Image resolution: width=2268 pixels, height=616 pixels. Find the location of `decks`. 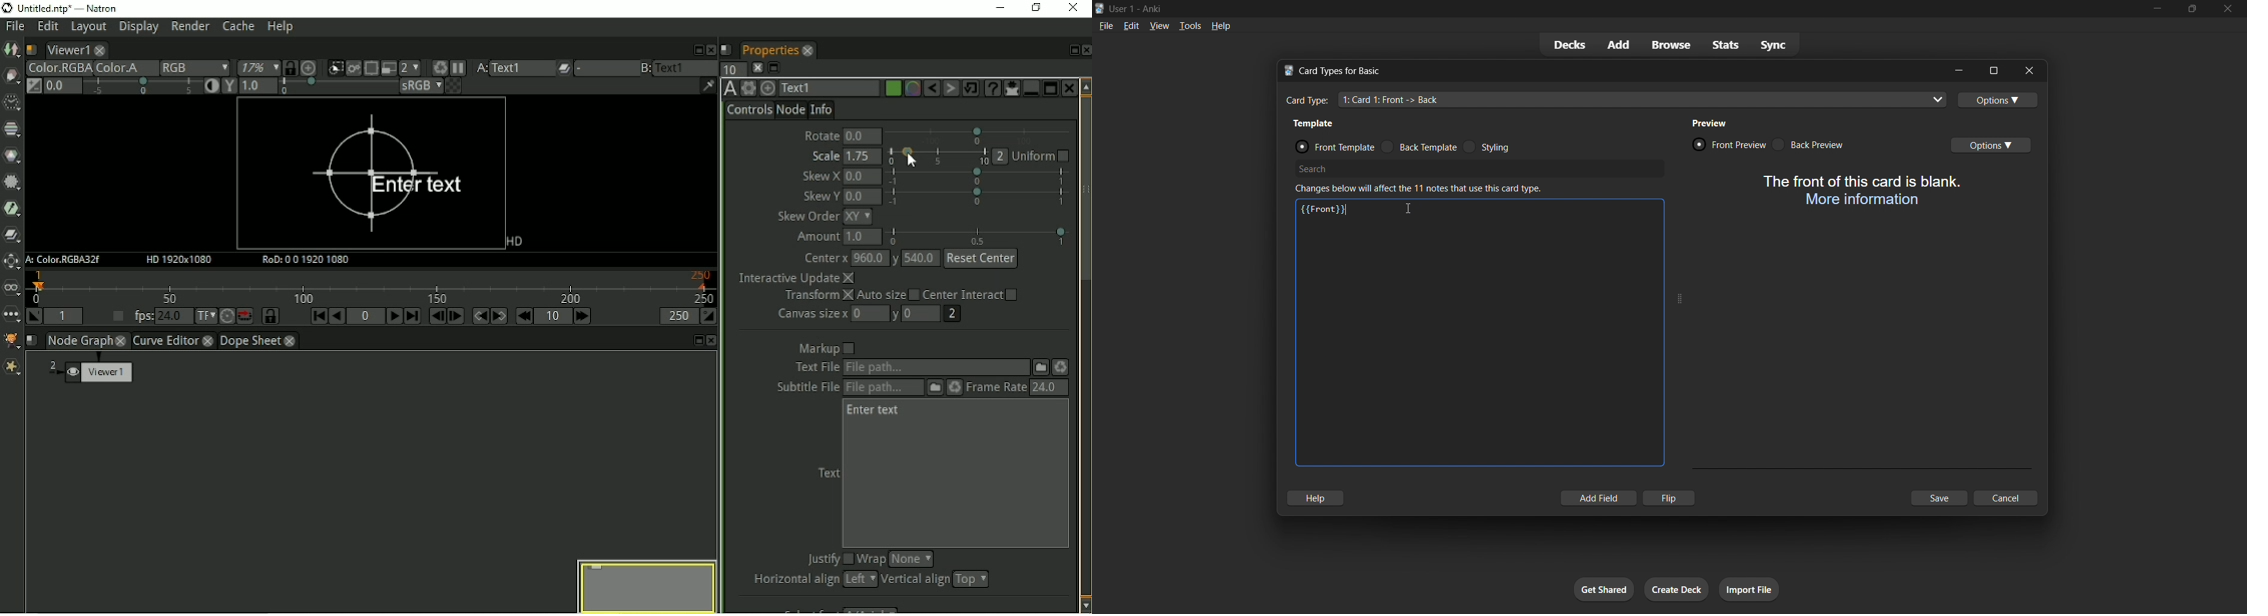

decks is located at coordinates (1570, 46).